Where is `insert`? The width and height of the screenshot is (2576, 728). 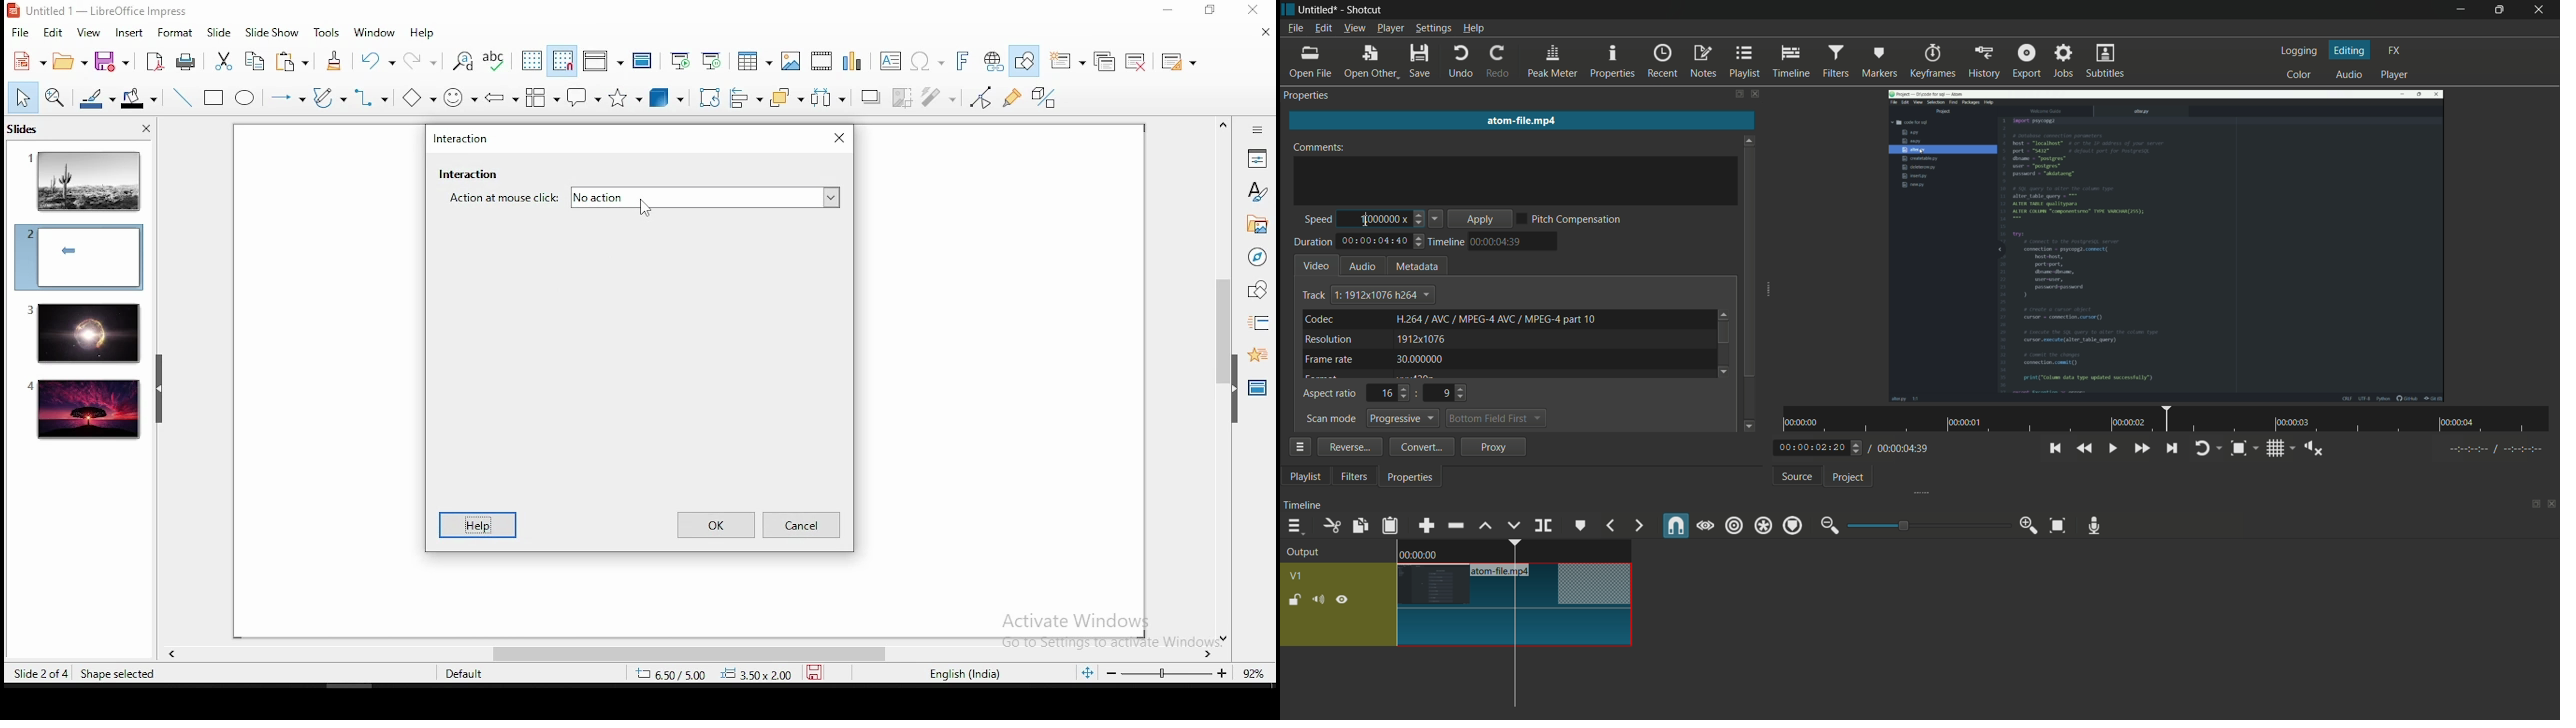
insert is located at coordinates (128, 33).